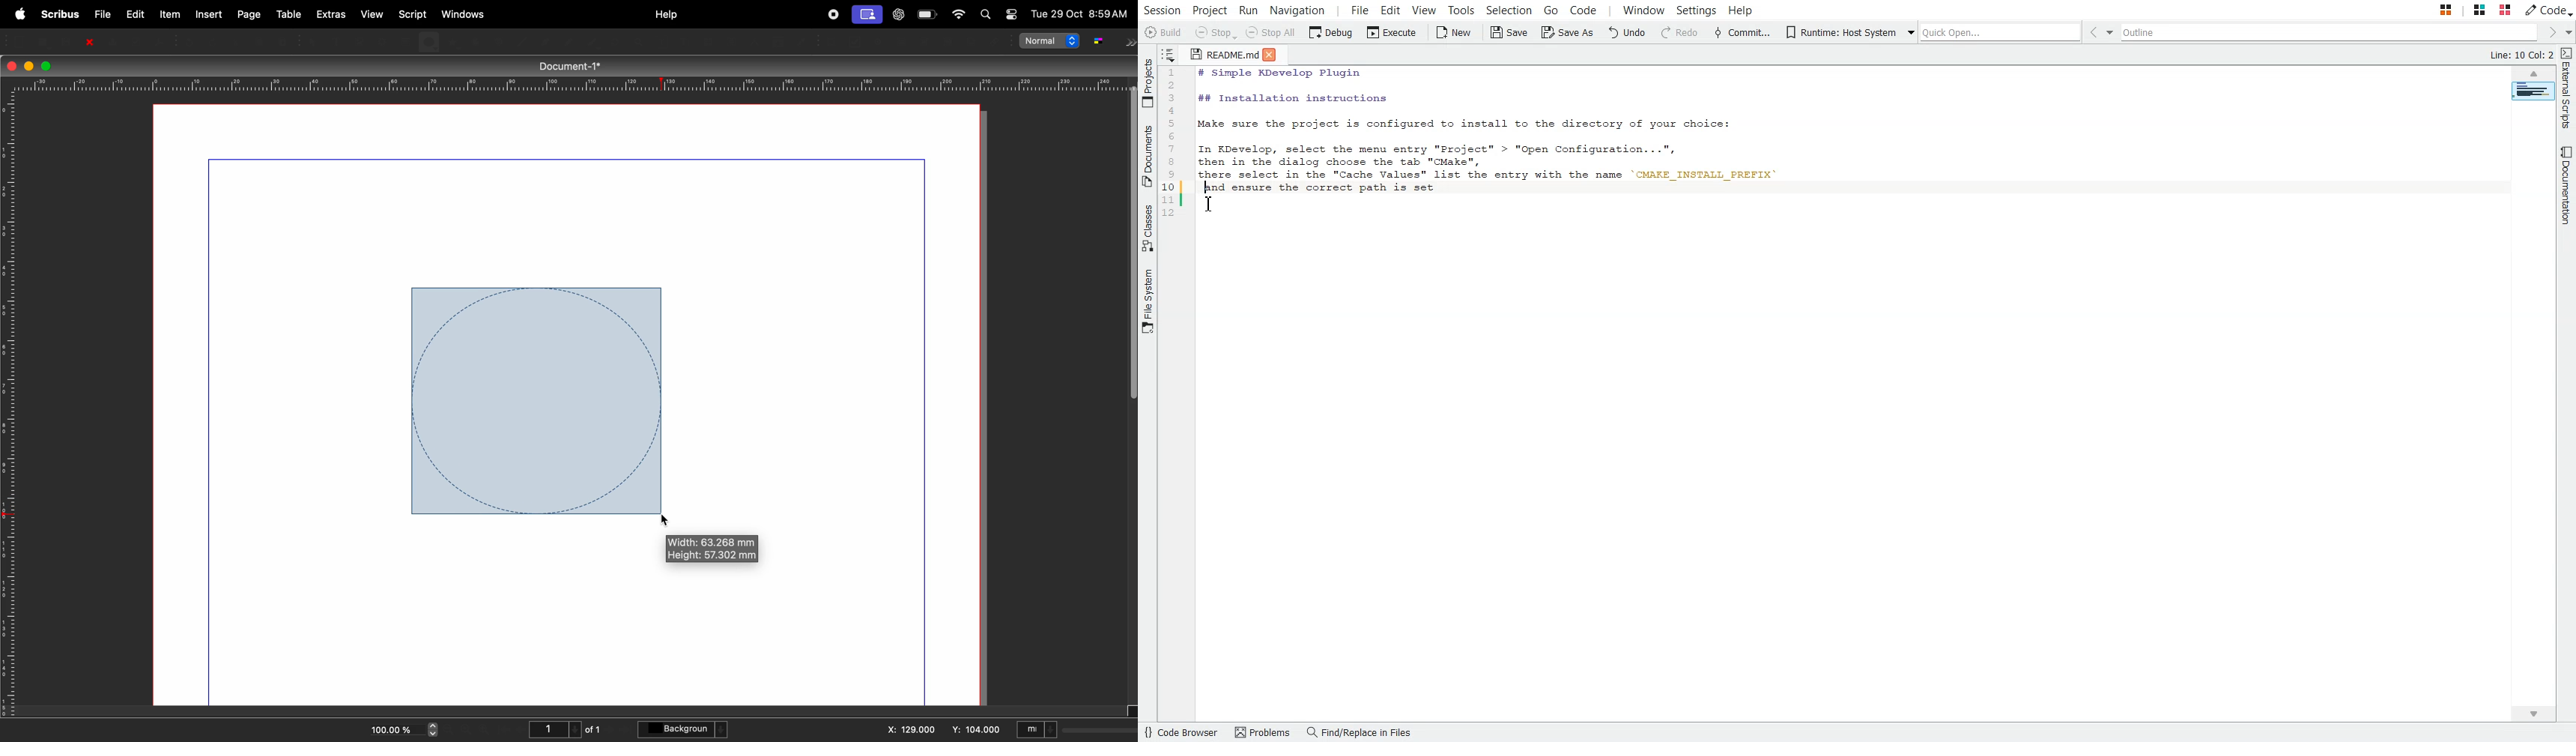  What do you see at coordinates (19, 13) in the screenshot?
I see `apple menu` at bounding box center [19, 13].